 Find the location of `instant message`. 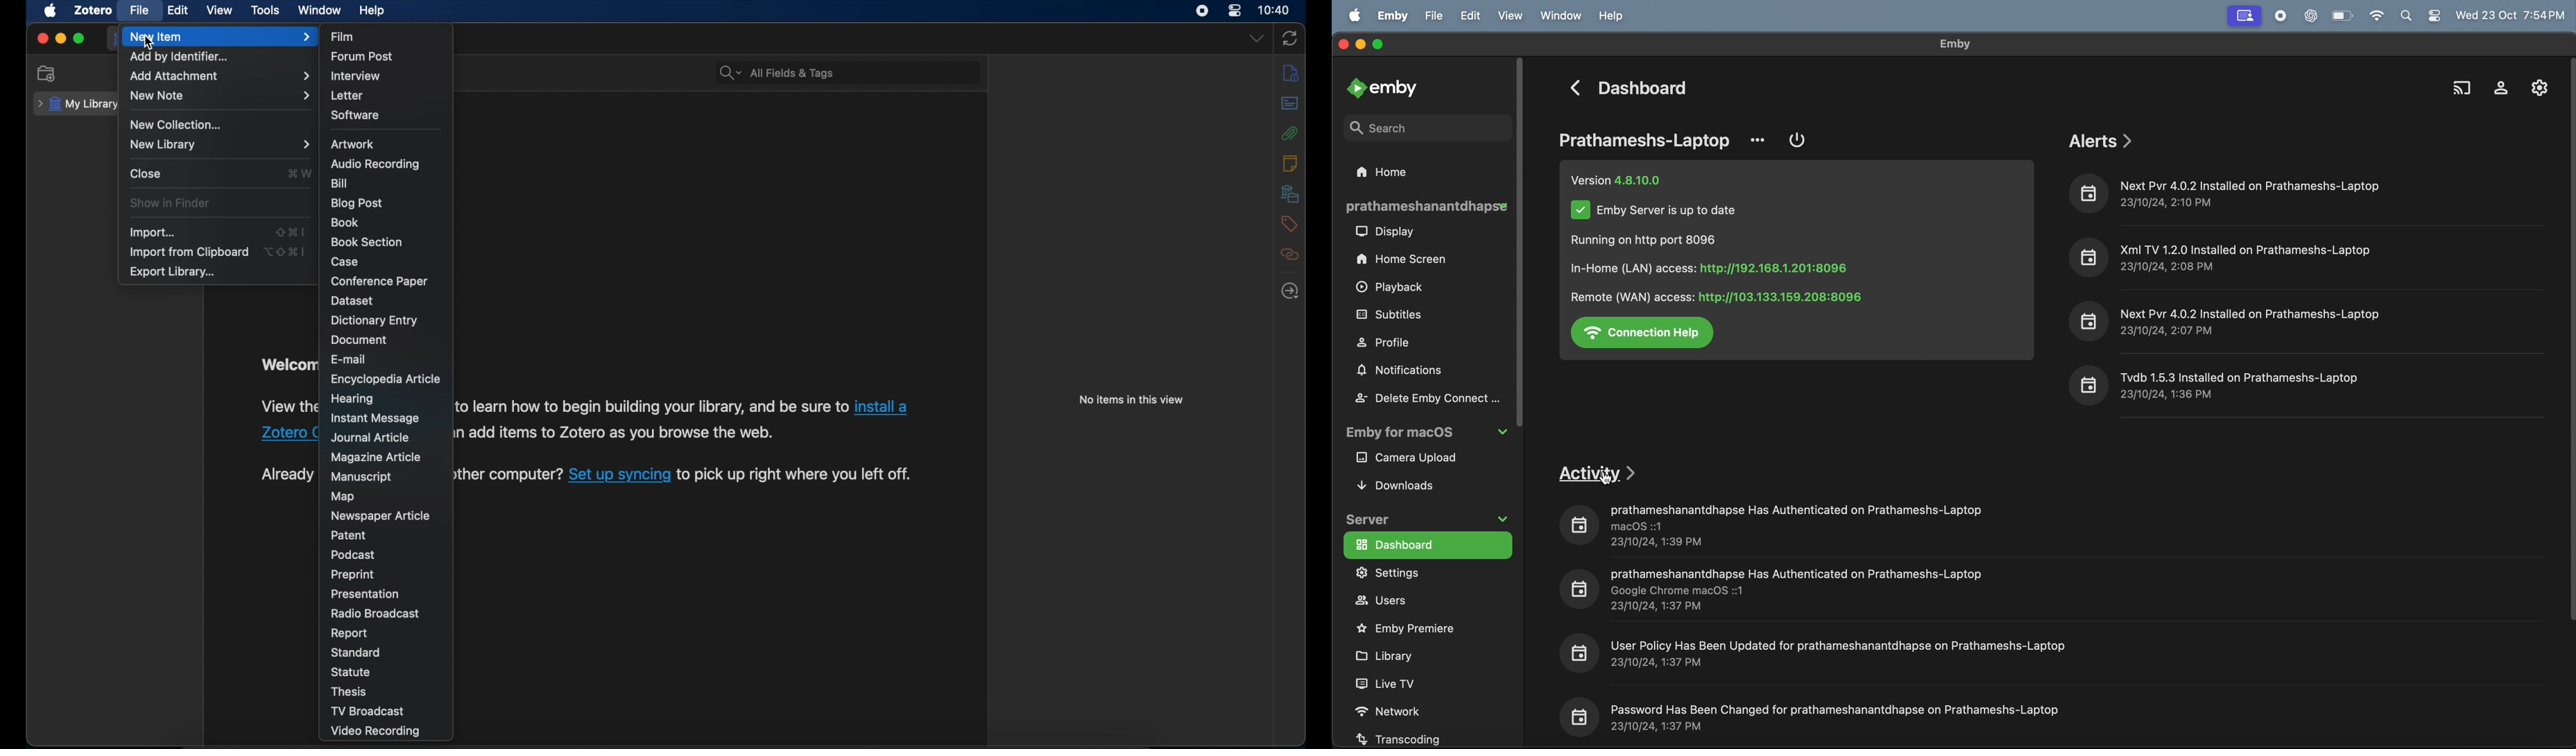

instant message is located at coordinates (376, 419).